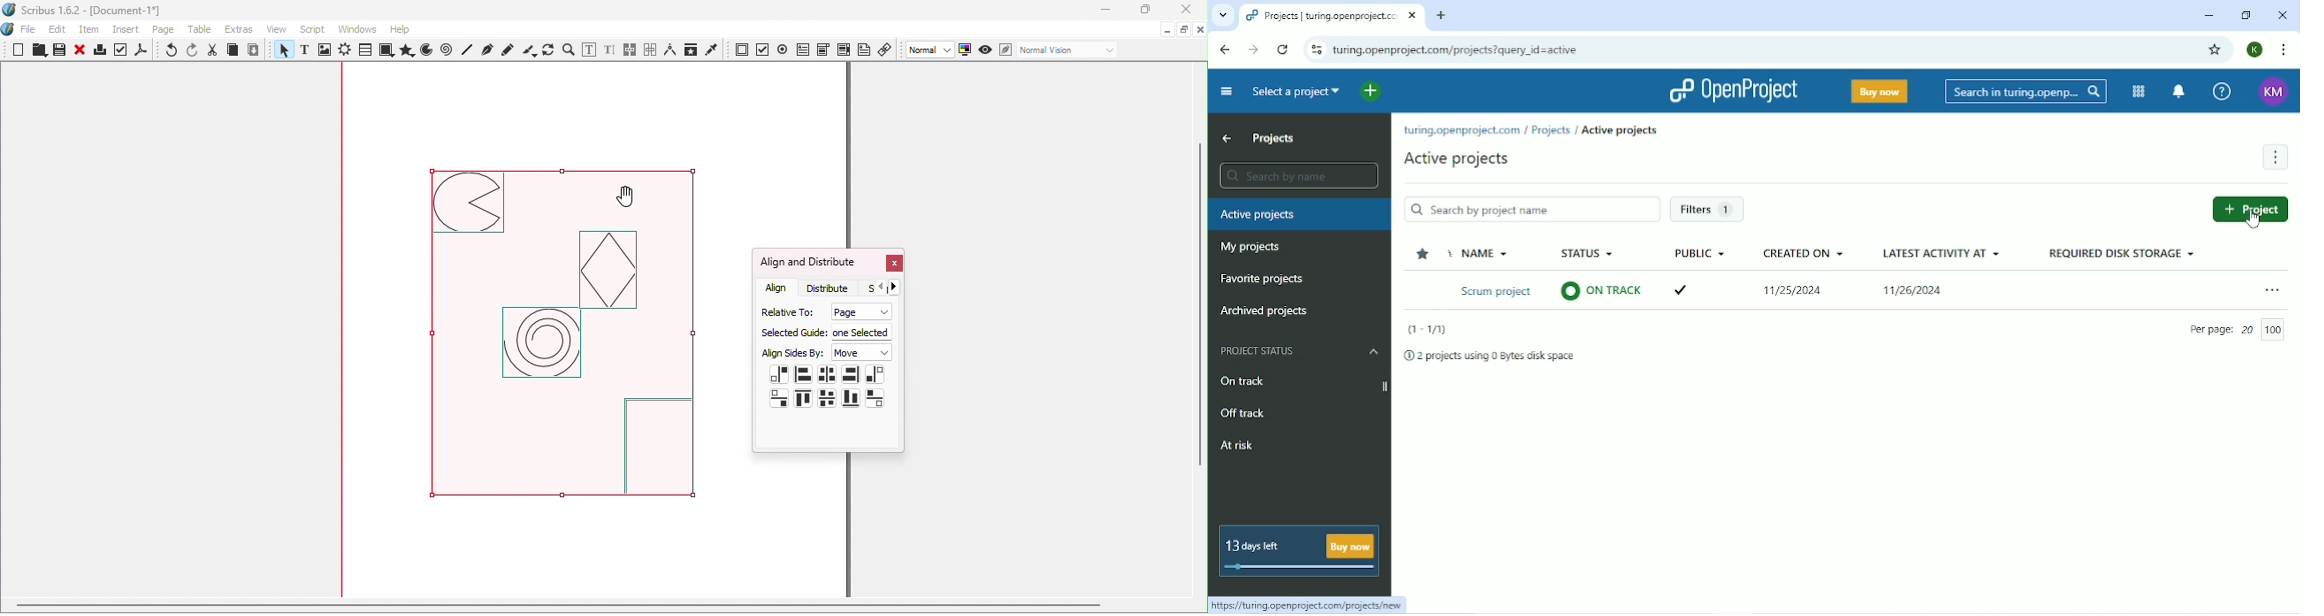 This screenshot has height=616, width=2324. What do you see at coordinates (785, 311) in the screenshot?
I see `Relative to` at bounding box center [785, 311].